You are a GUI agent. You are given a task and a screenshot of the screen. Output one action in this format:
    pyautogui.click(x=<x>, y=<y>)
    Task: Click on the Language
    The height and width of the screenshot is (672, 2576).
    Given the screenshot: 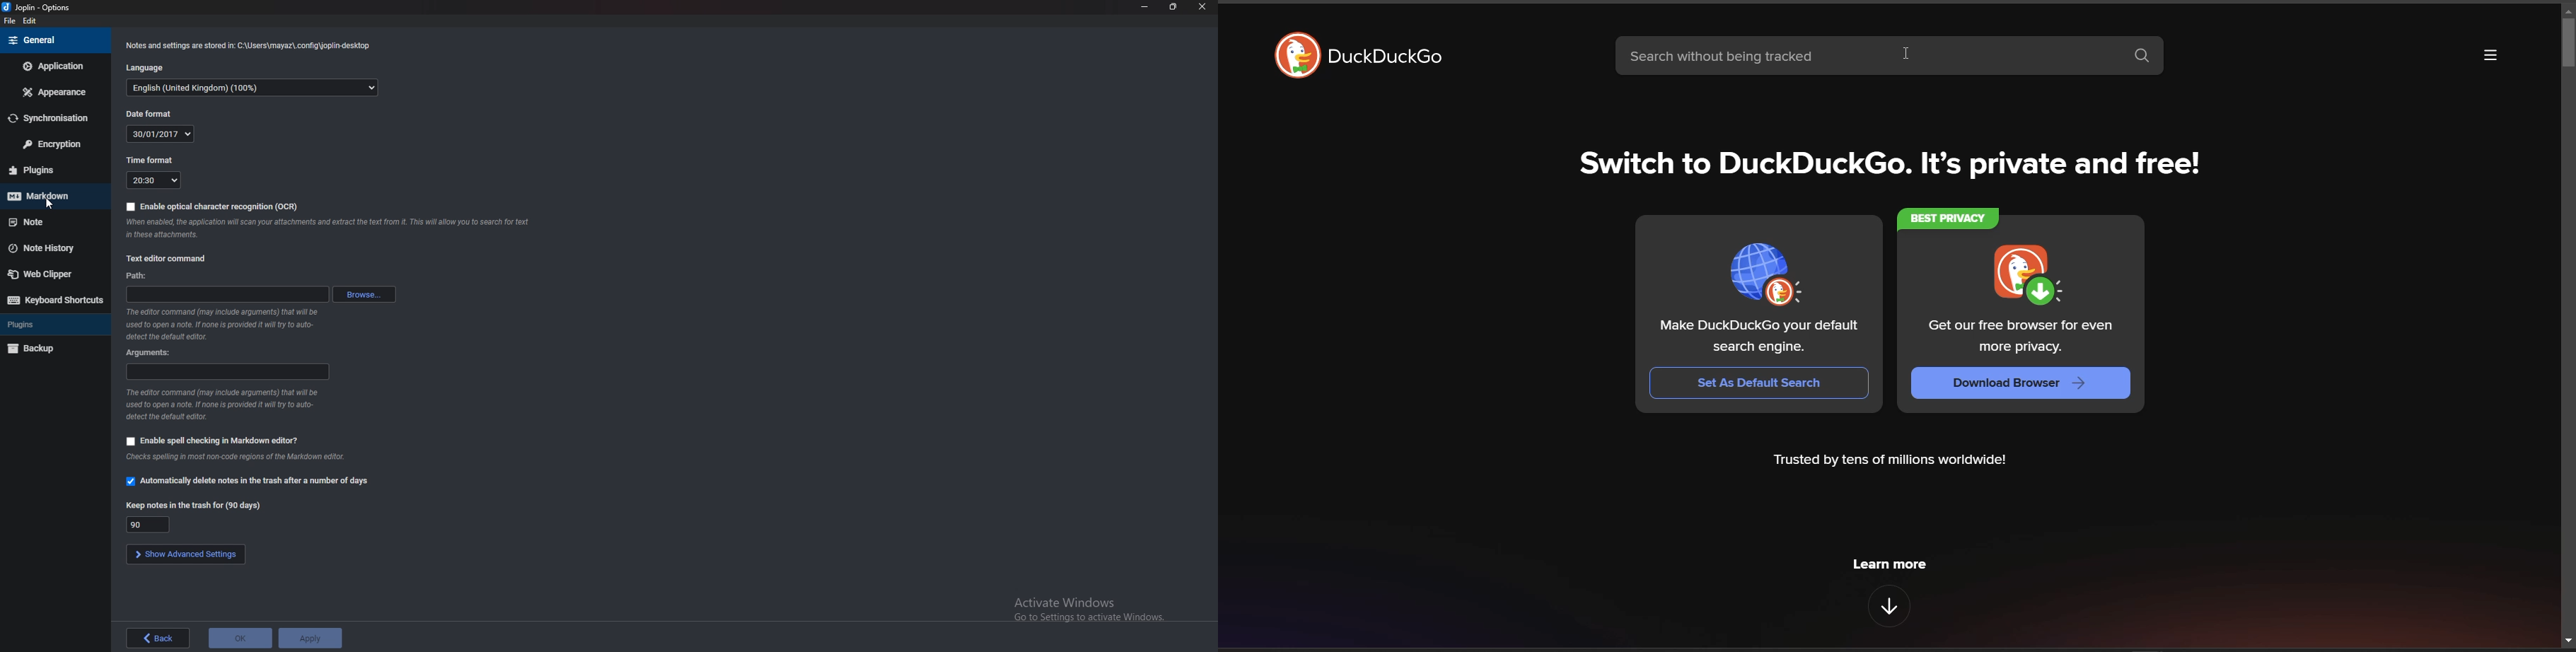 What is the action you would take?
    pyautogui.click(x=254, y=88)
    